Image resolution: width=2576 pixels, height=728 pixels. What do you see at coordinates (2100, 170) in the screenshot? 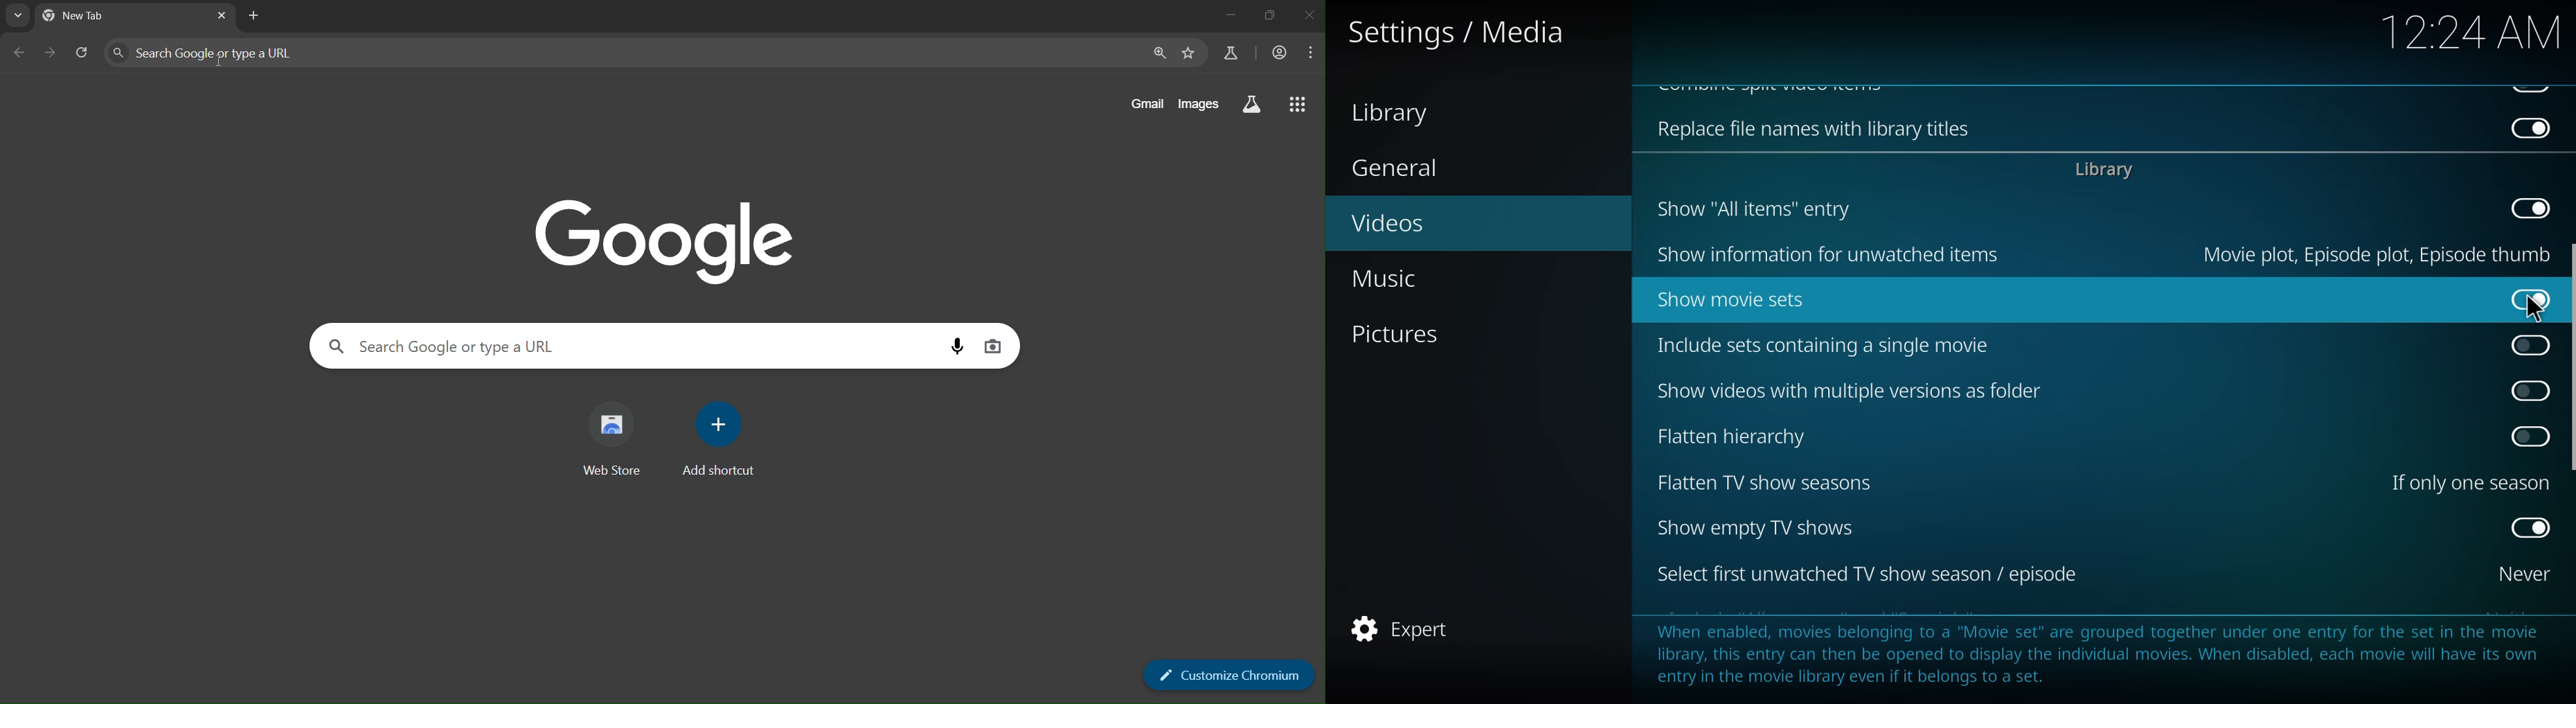
I see `library` at bounding box center [2100, 170].